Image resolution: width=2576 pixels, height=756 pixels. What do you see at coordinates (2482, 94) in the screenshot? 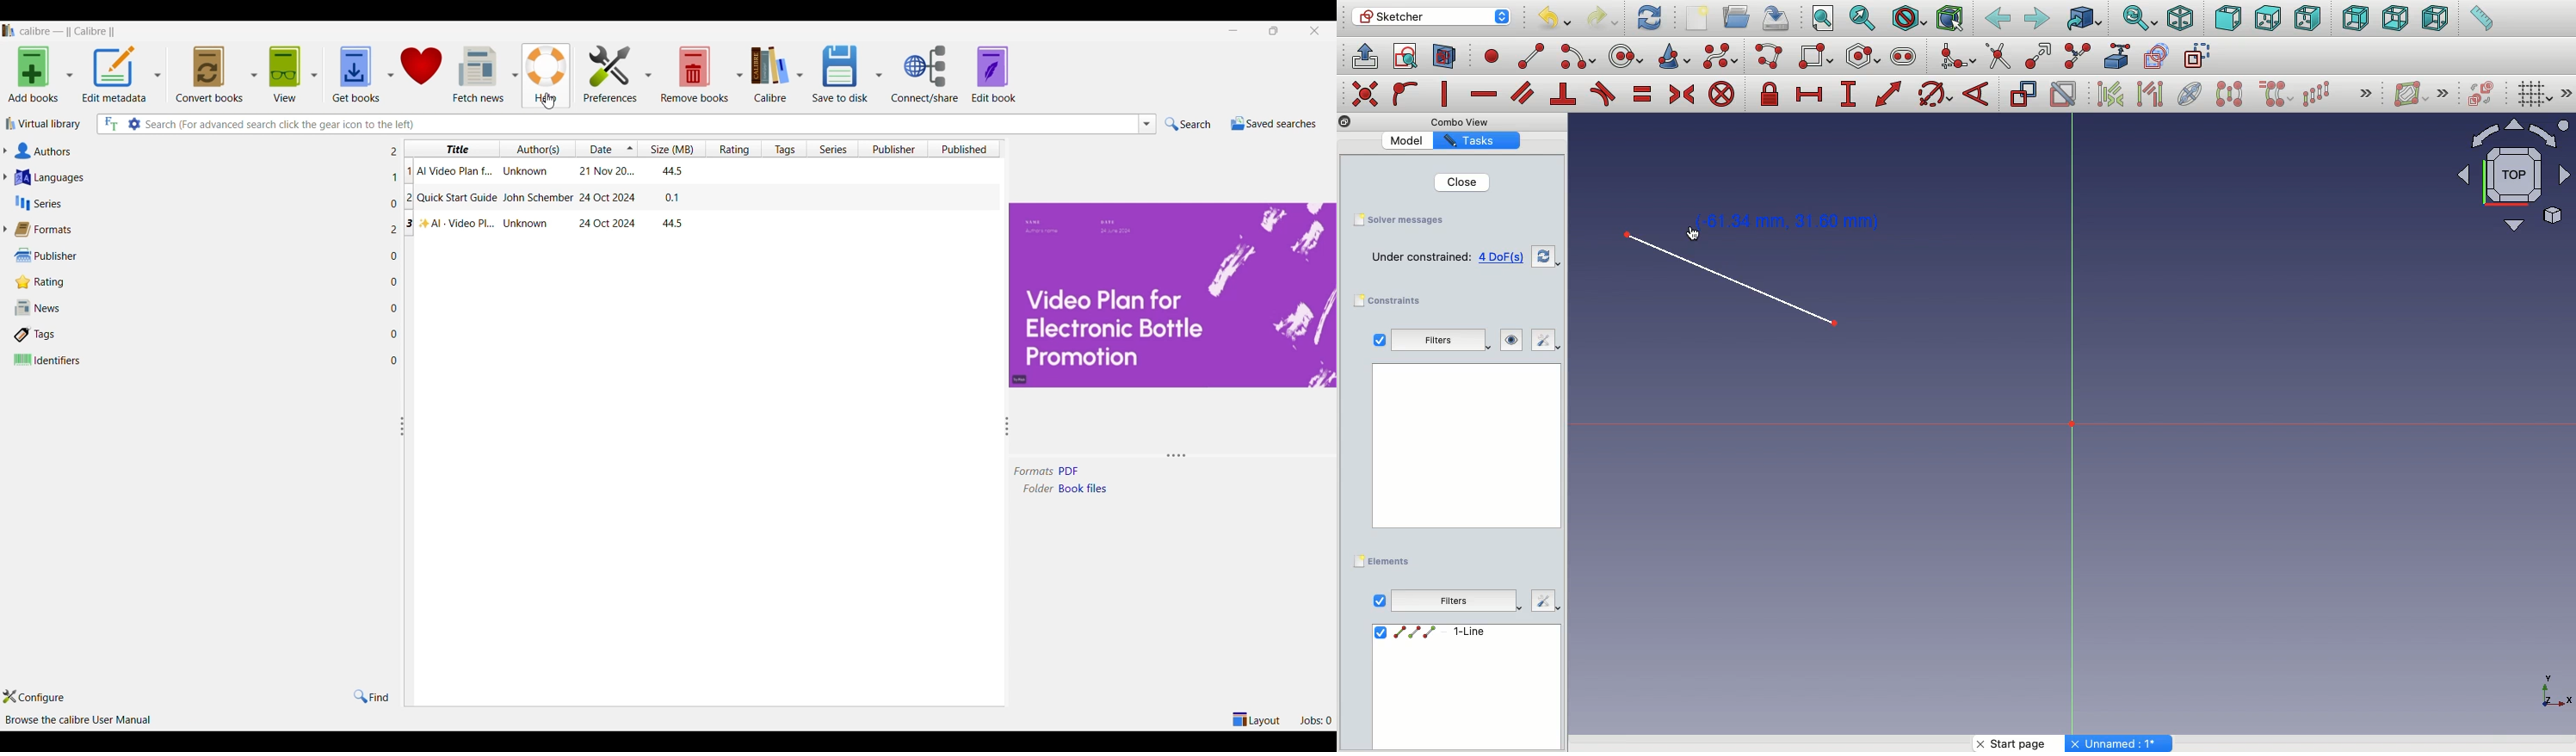
I see `Switch virtual place` at bounding box center [2482, 94].